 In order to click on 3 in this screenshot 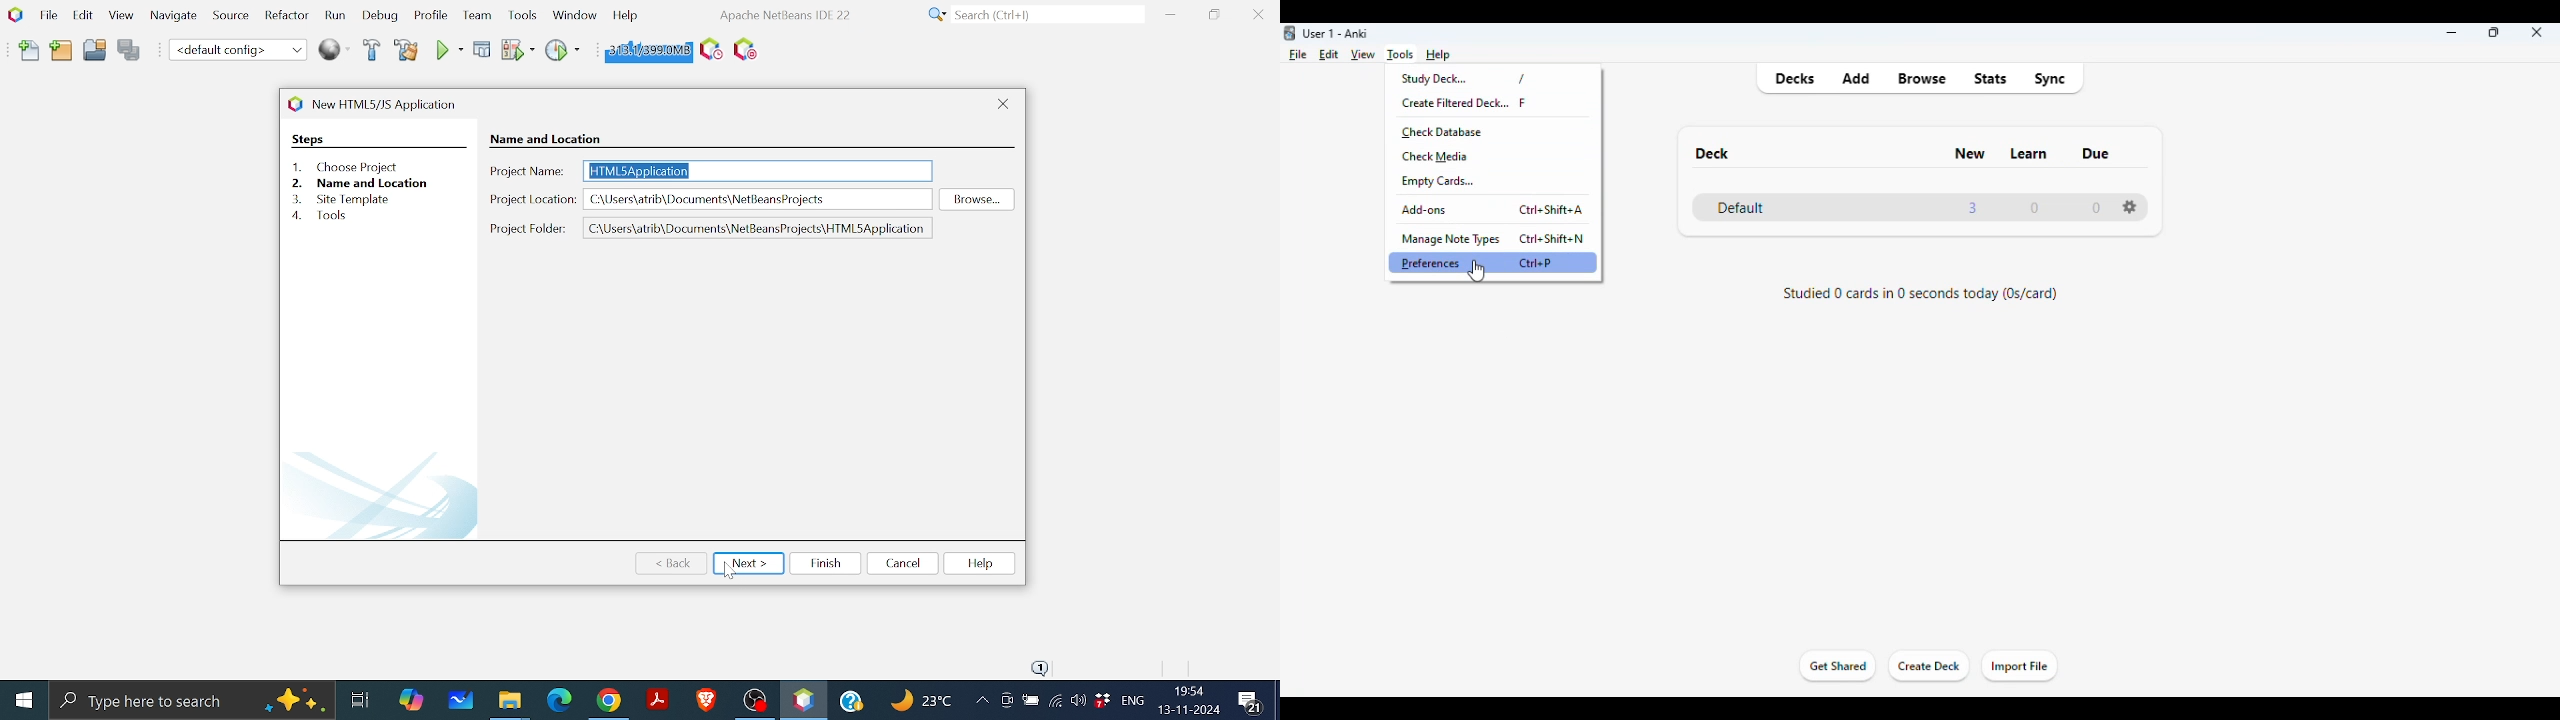, I will do `click(1972, 208)`.